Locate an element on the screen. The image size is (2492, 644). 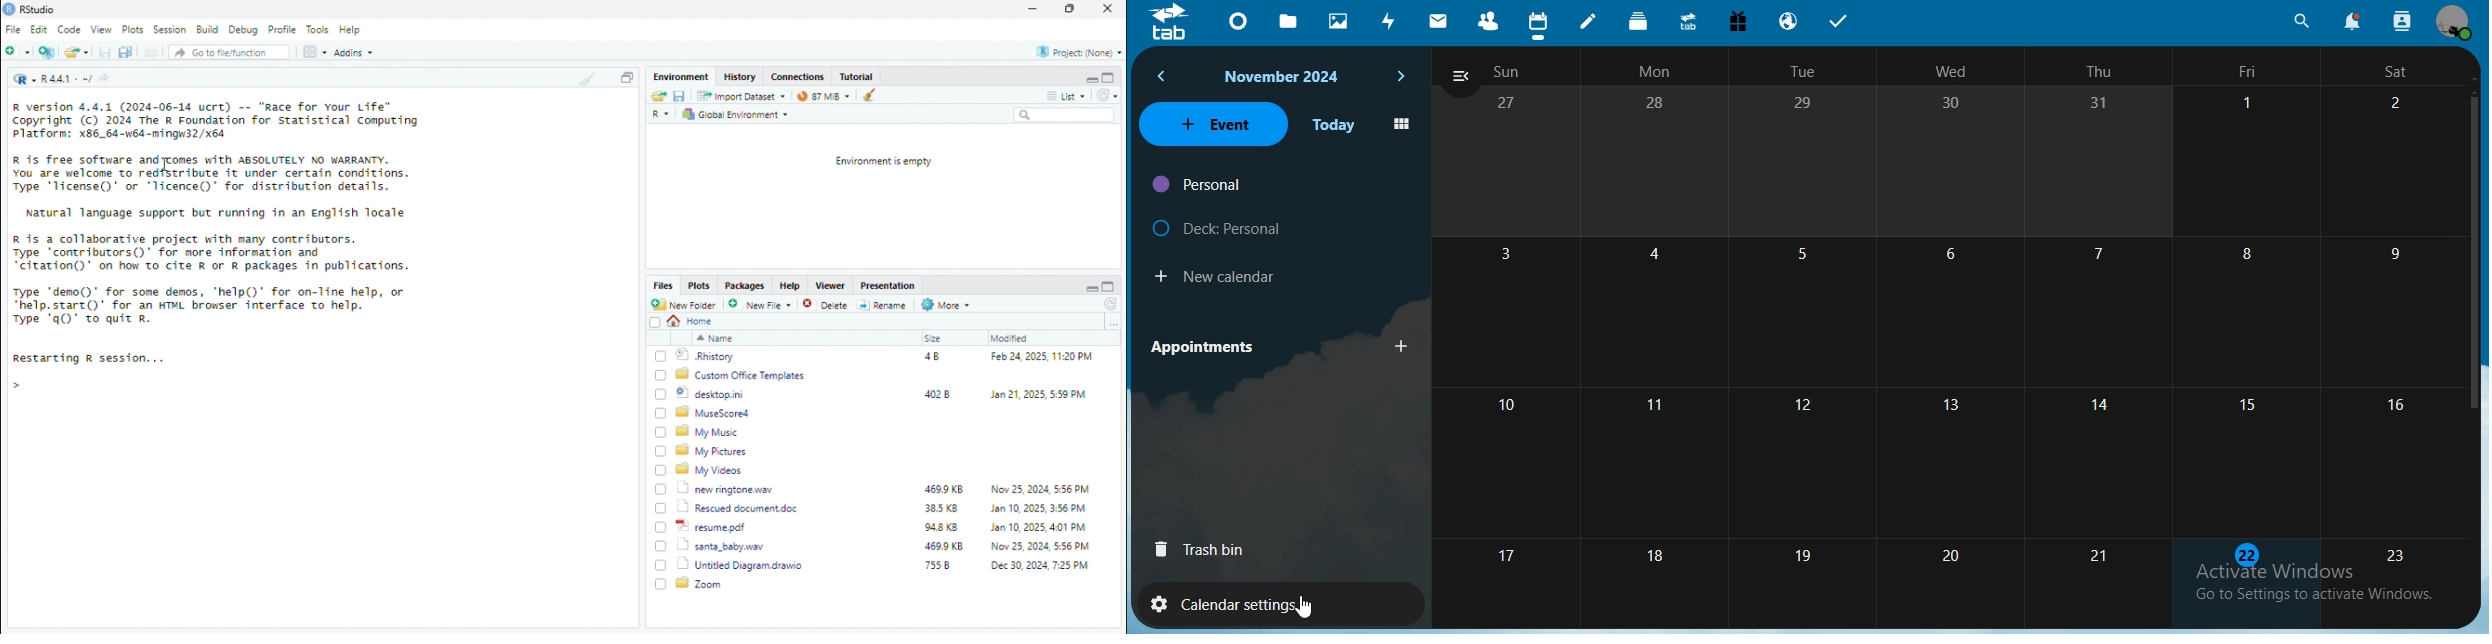
maximise is located at coordinates (1109, 287).